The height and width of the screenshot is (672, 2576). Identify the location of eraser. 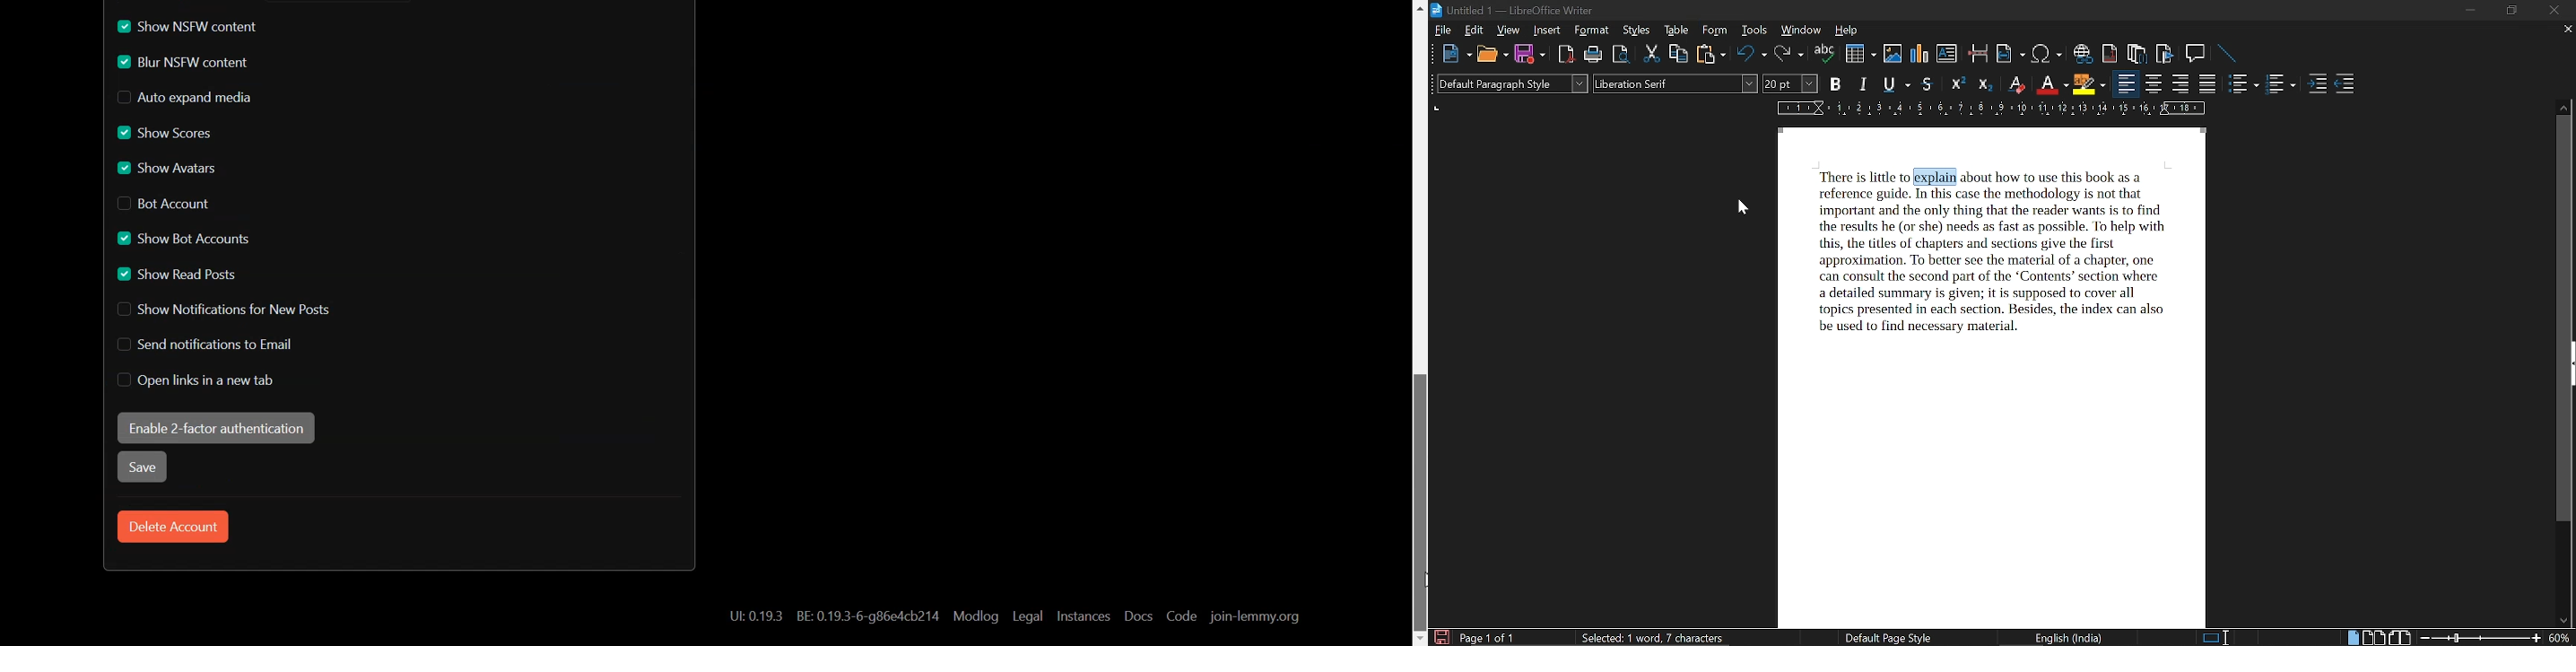
(2016, 86).